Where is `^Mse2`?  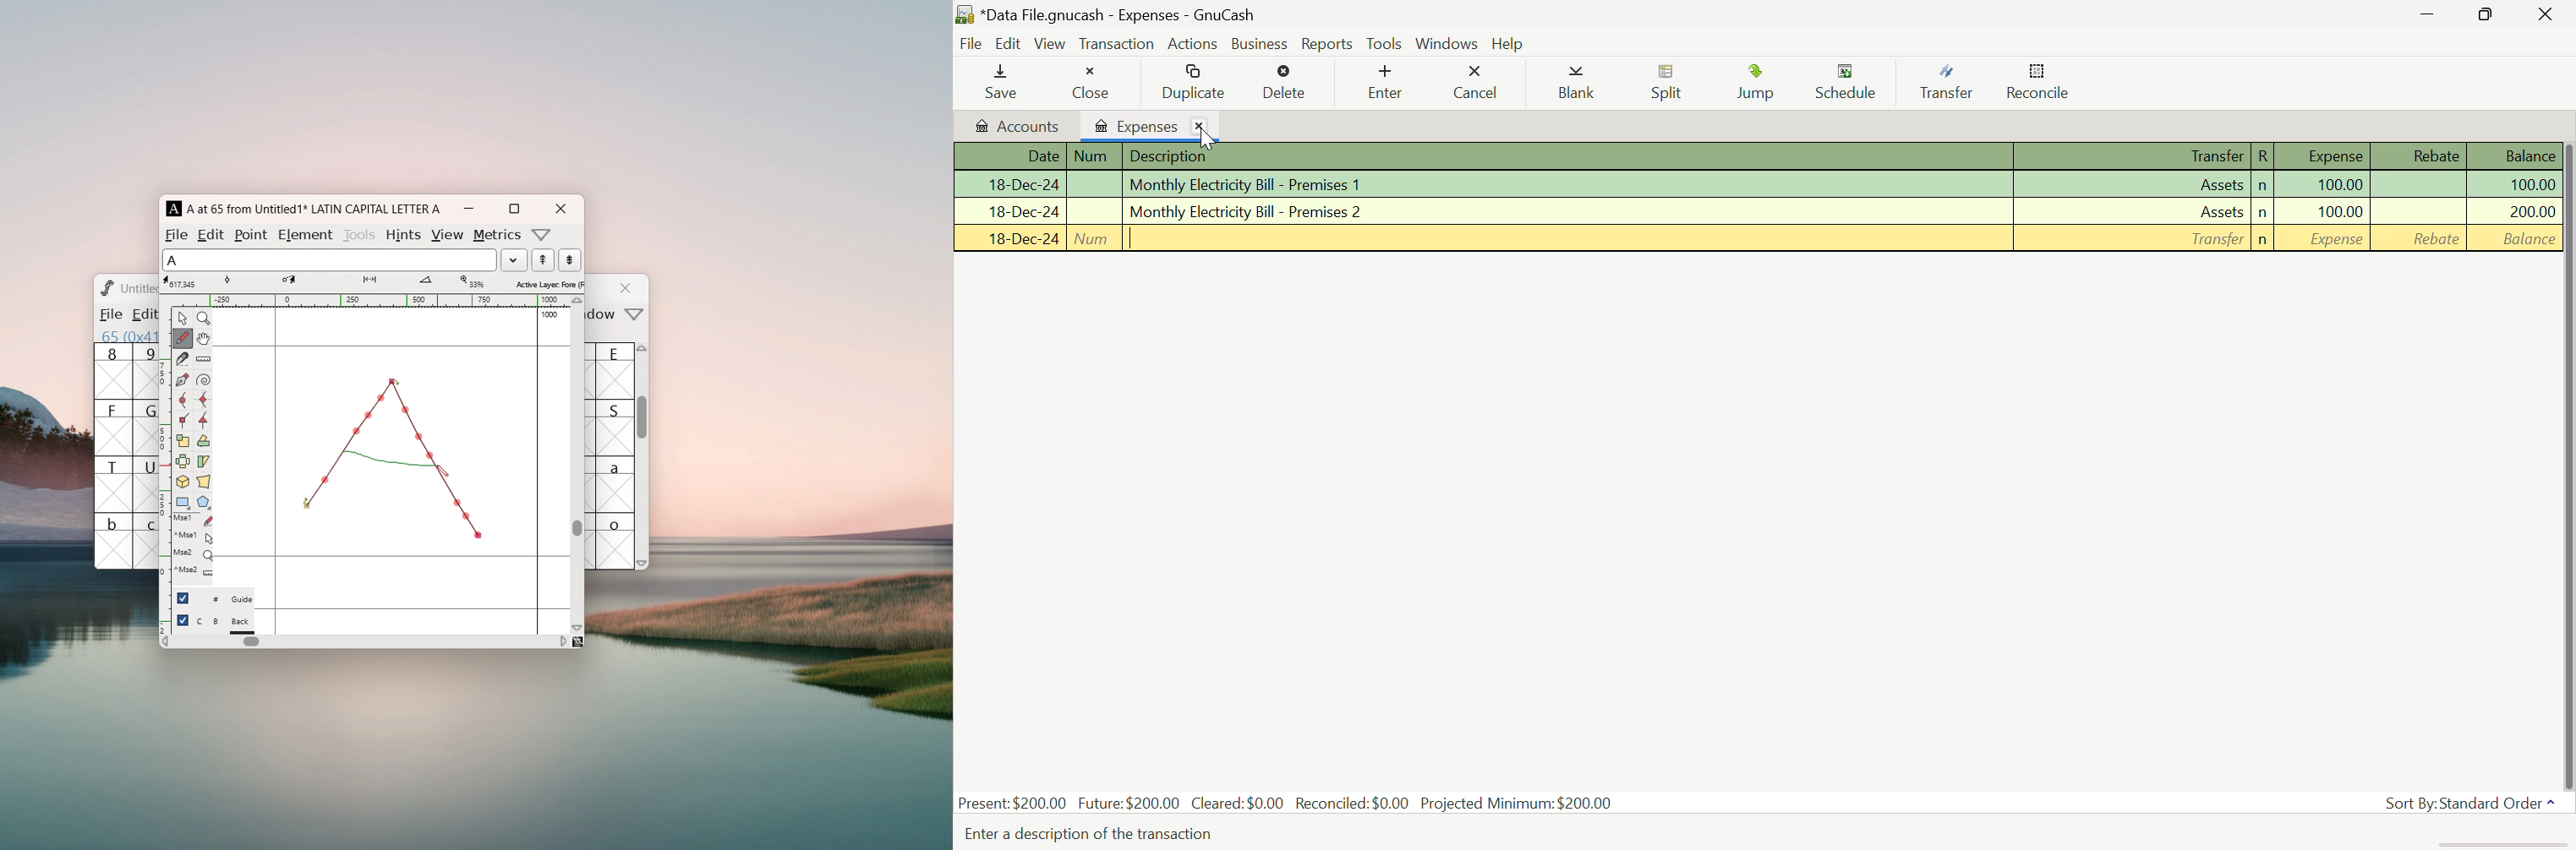 ^Mse2 is located at coordinates (194, 536).